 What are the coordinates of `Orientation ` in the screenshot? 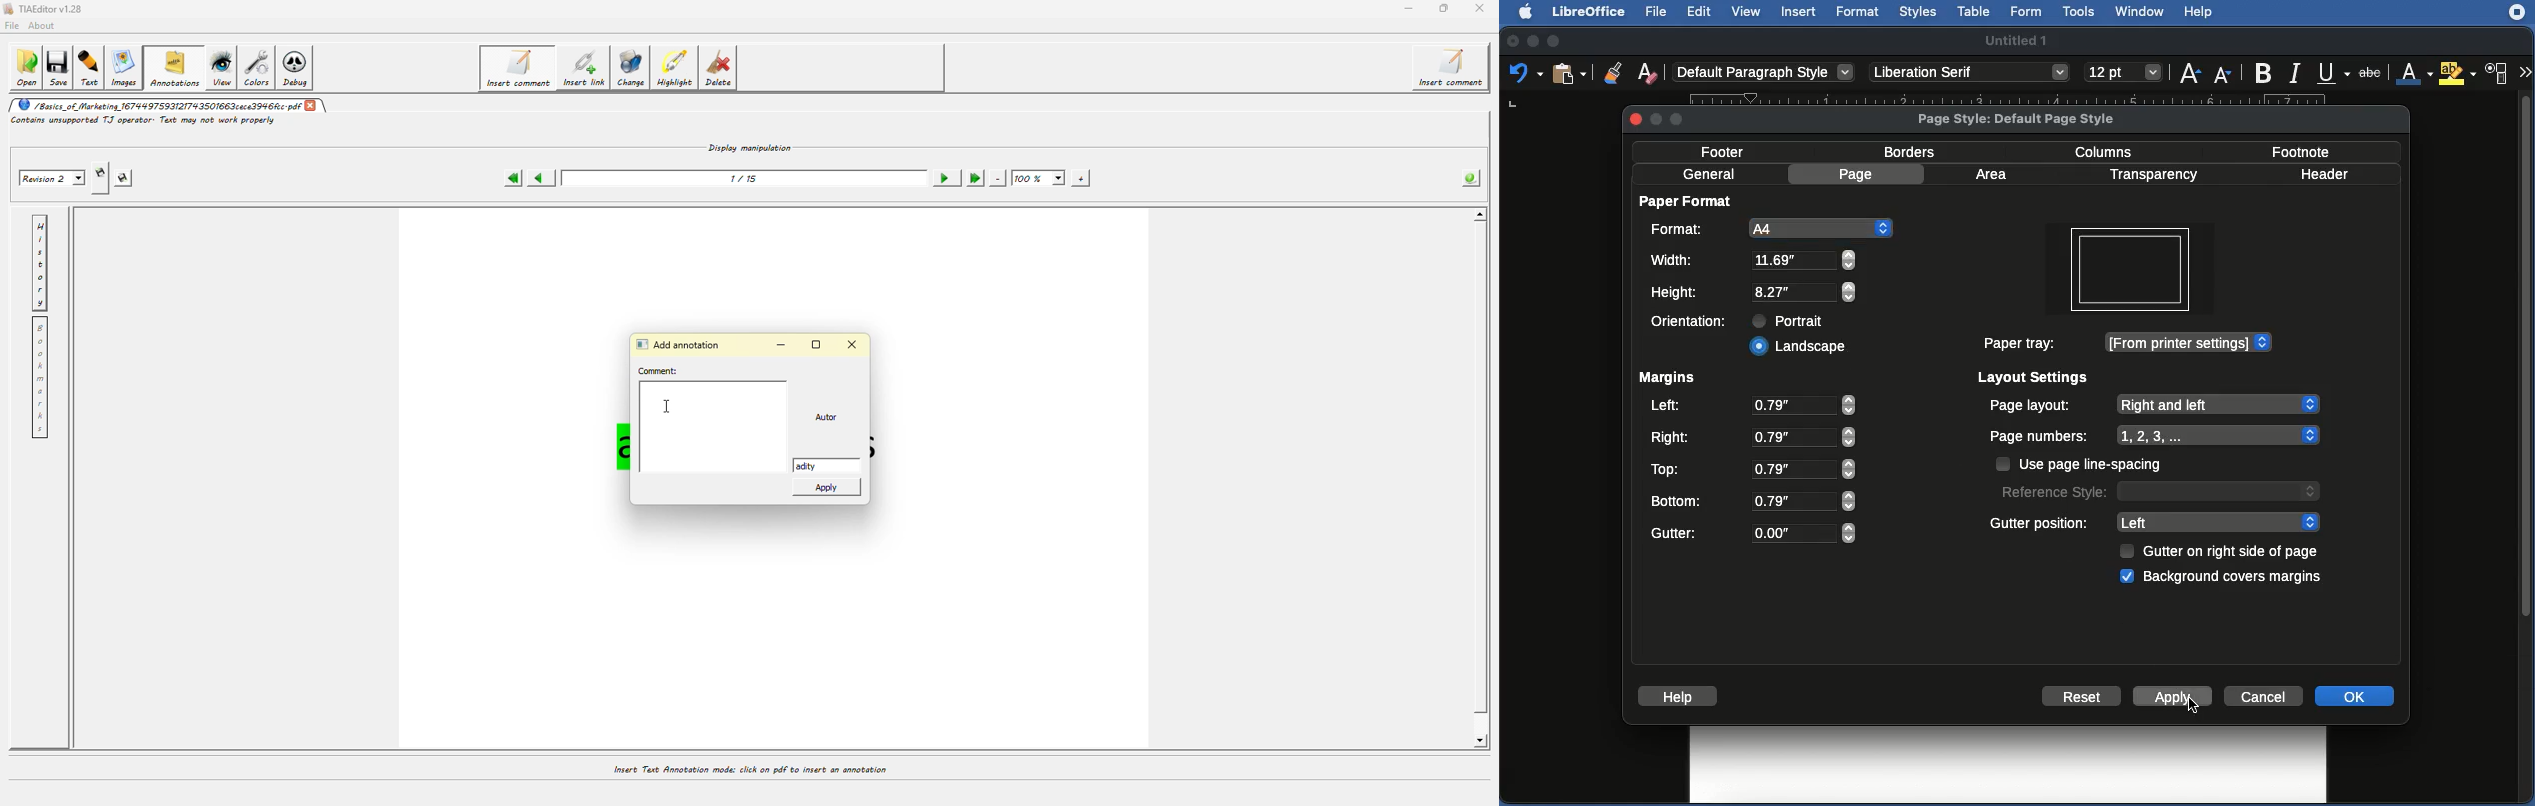 It's located at (1691, 323).